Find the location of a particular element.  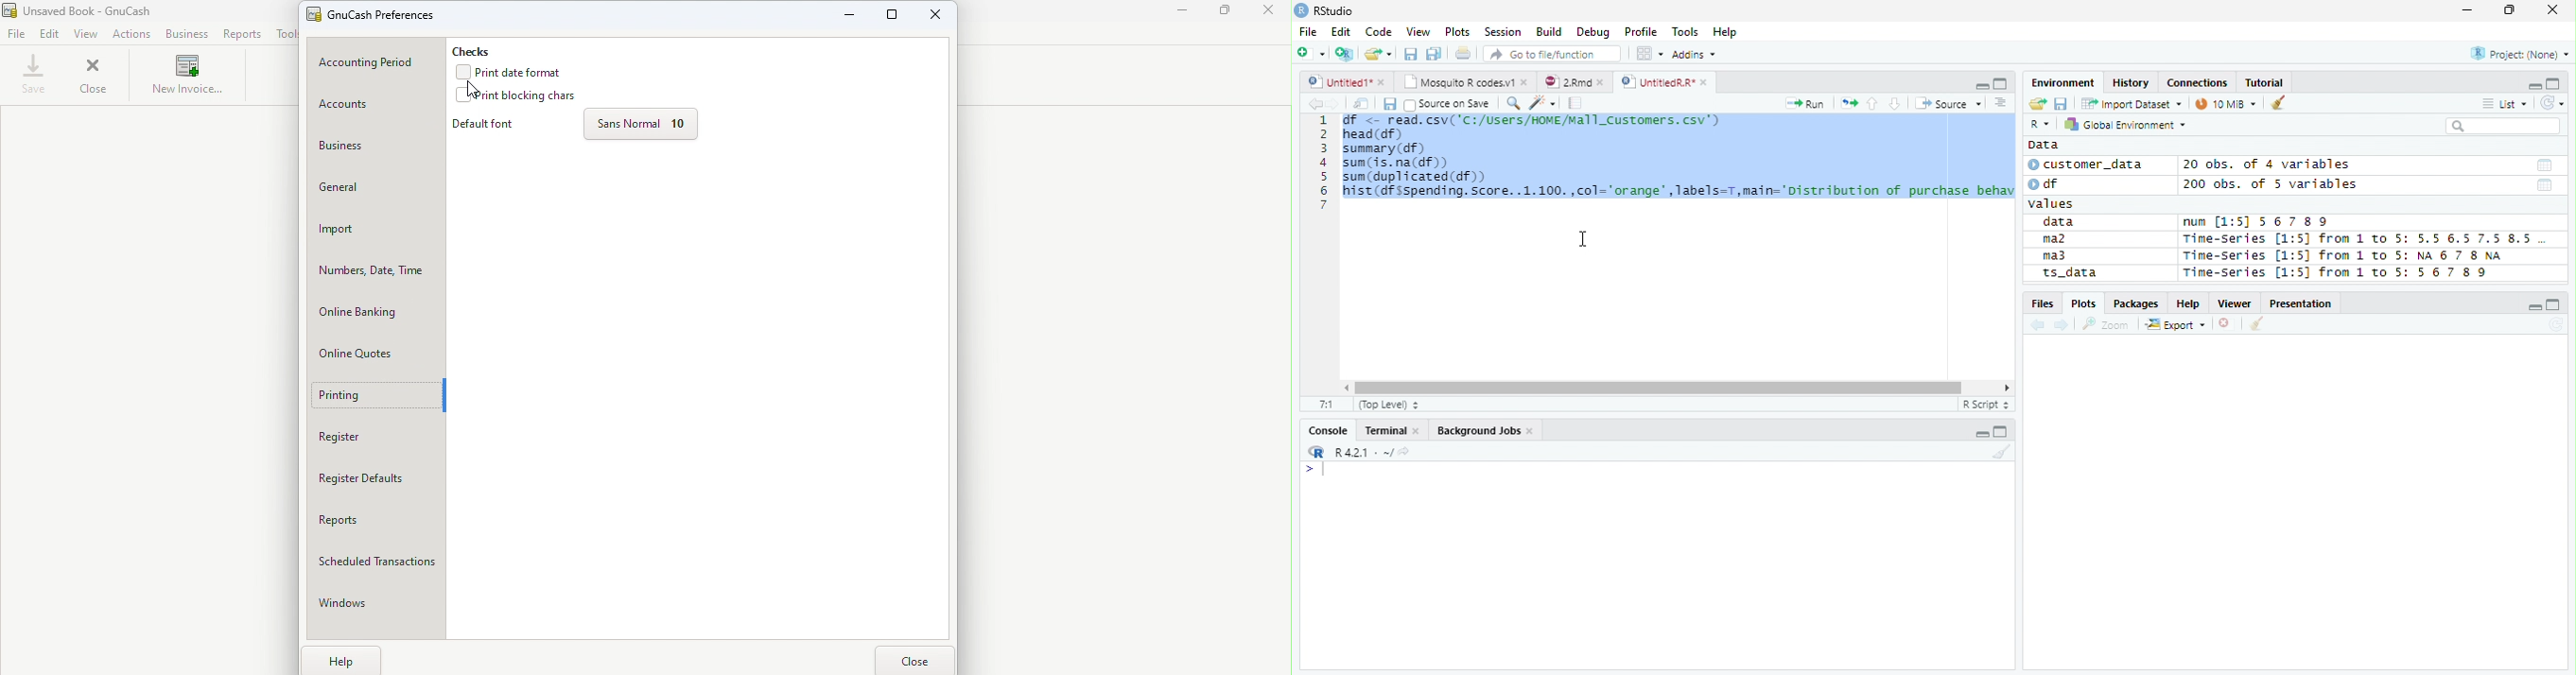

Plots is located at coordinates (1457, 32).